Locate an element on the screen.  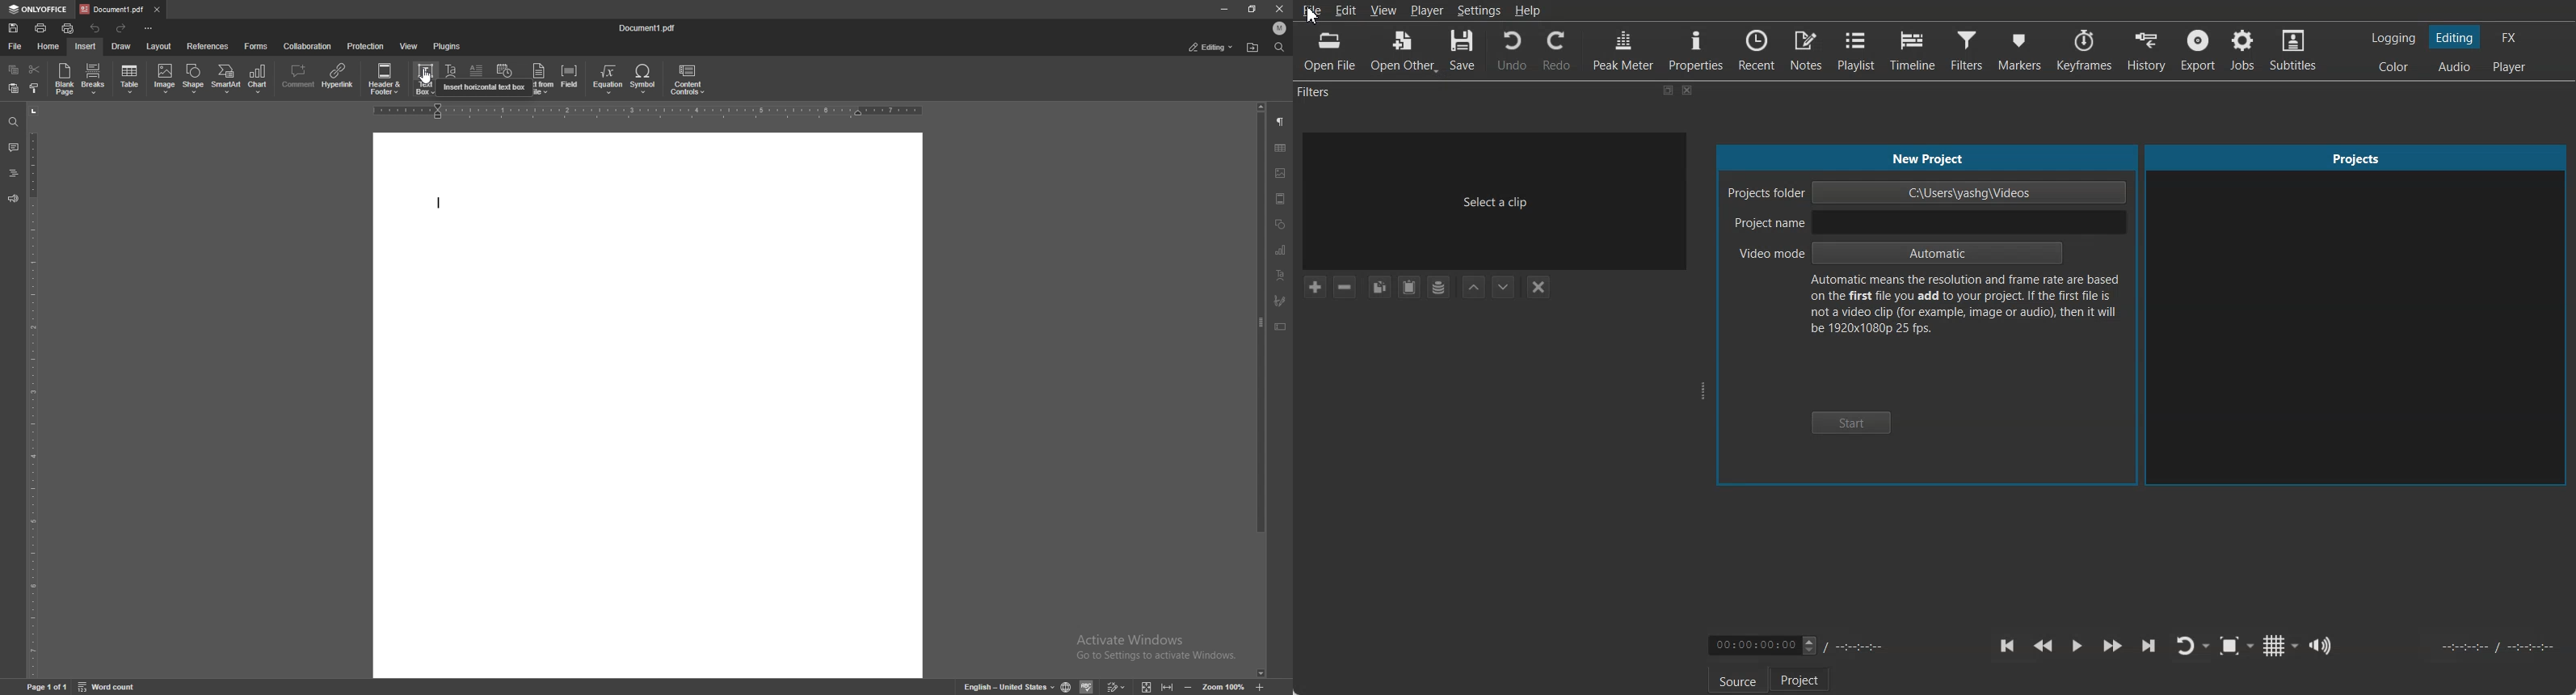
Window adjuster is located at coordinates (1704, 391).